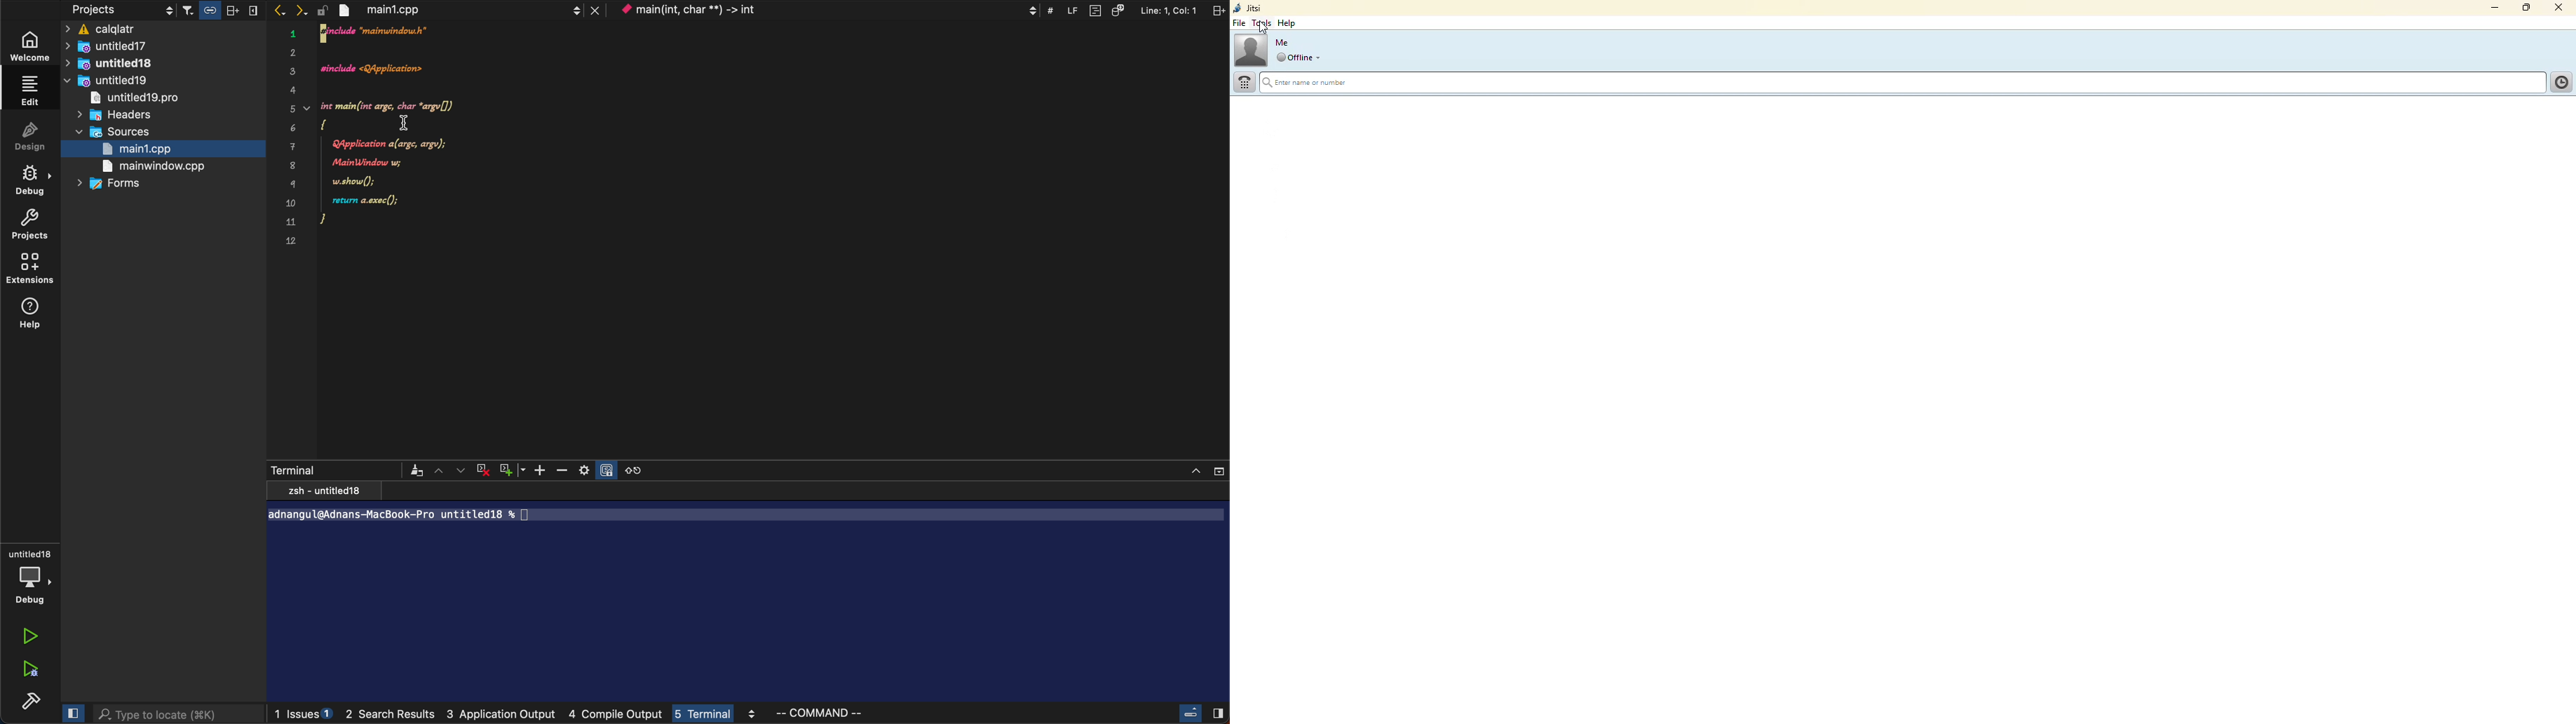 This screenshot has height=728, width=2576. I want to click on cross, so click(484, 471).